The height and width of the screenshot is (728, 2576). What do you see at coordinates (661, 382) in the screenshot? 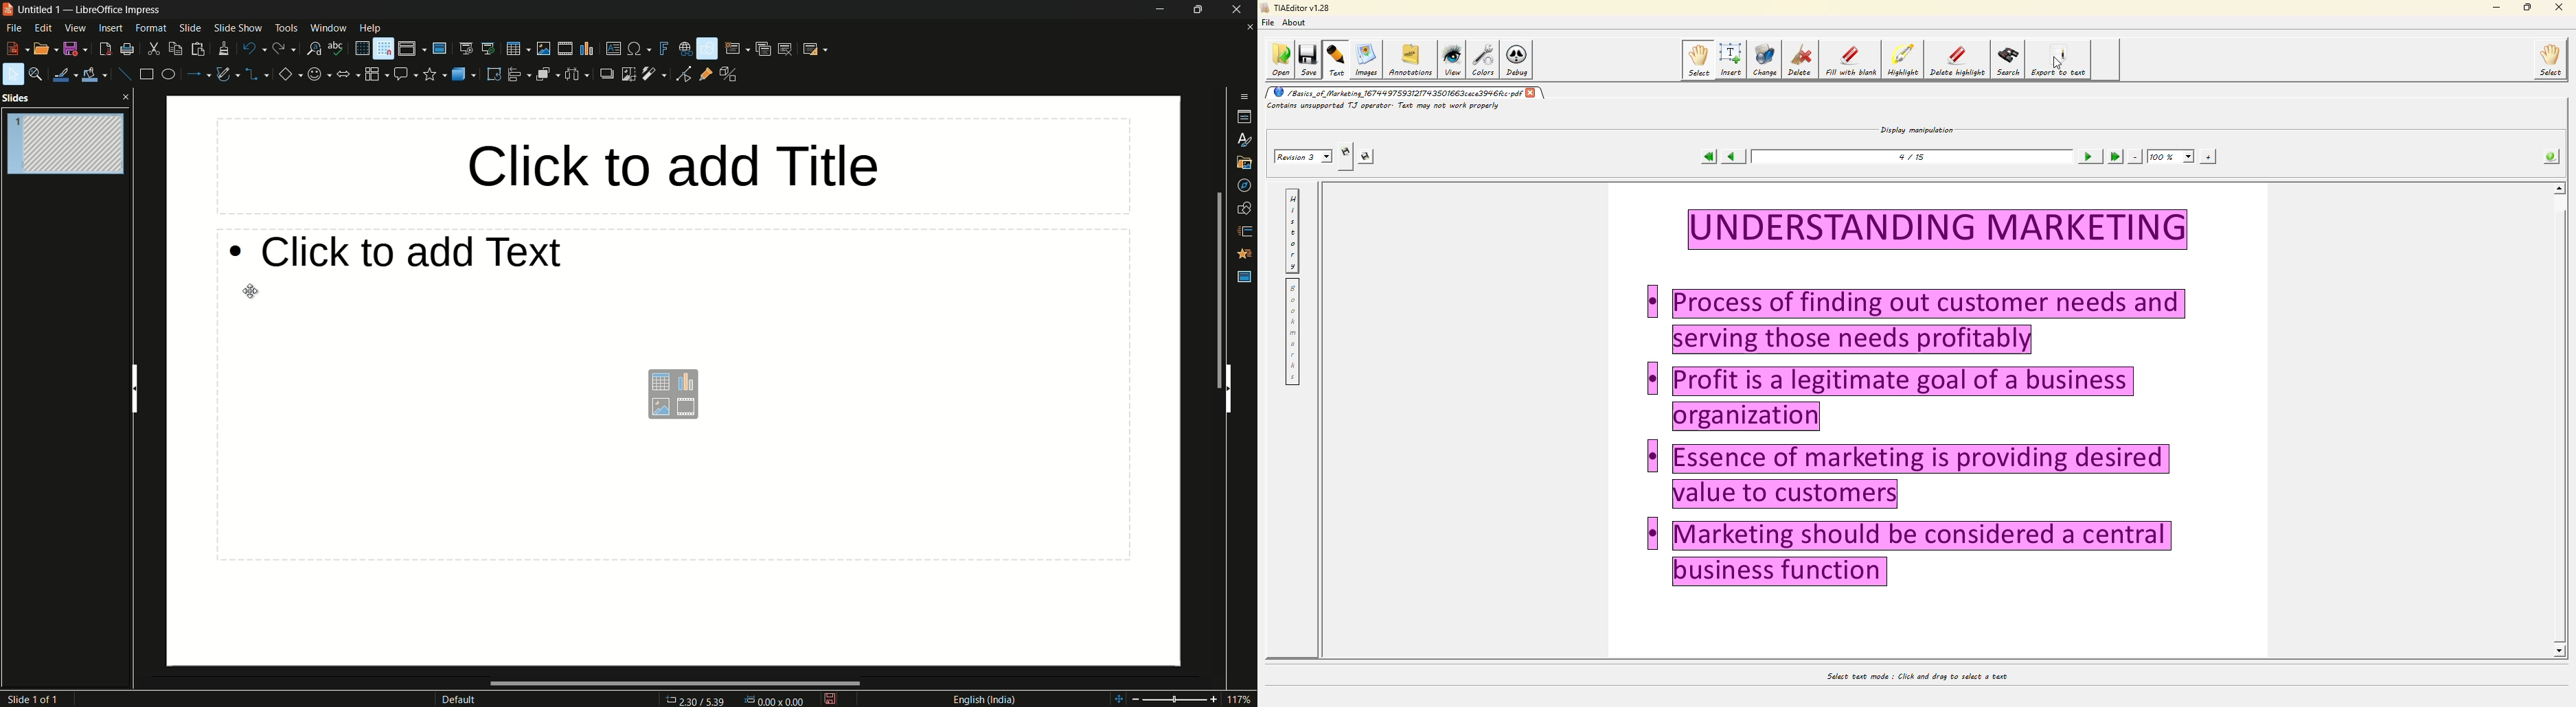
I see `insert table` at bounding box center [661, 382].